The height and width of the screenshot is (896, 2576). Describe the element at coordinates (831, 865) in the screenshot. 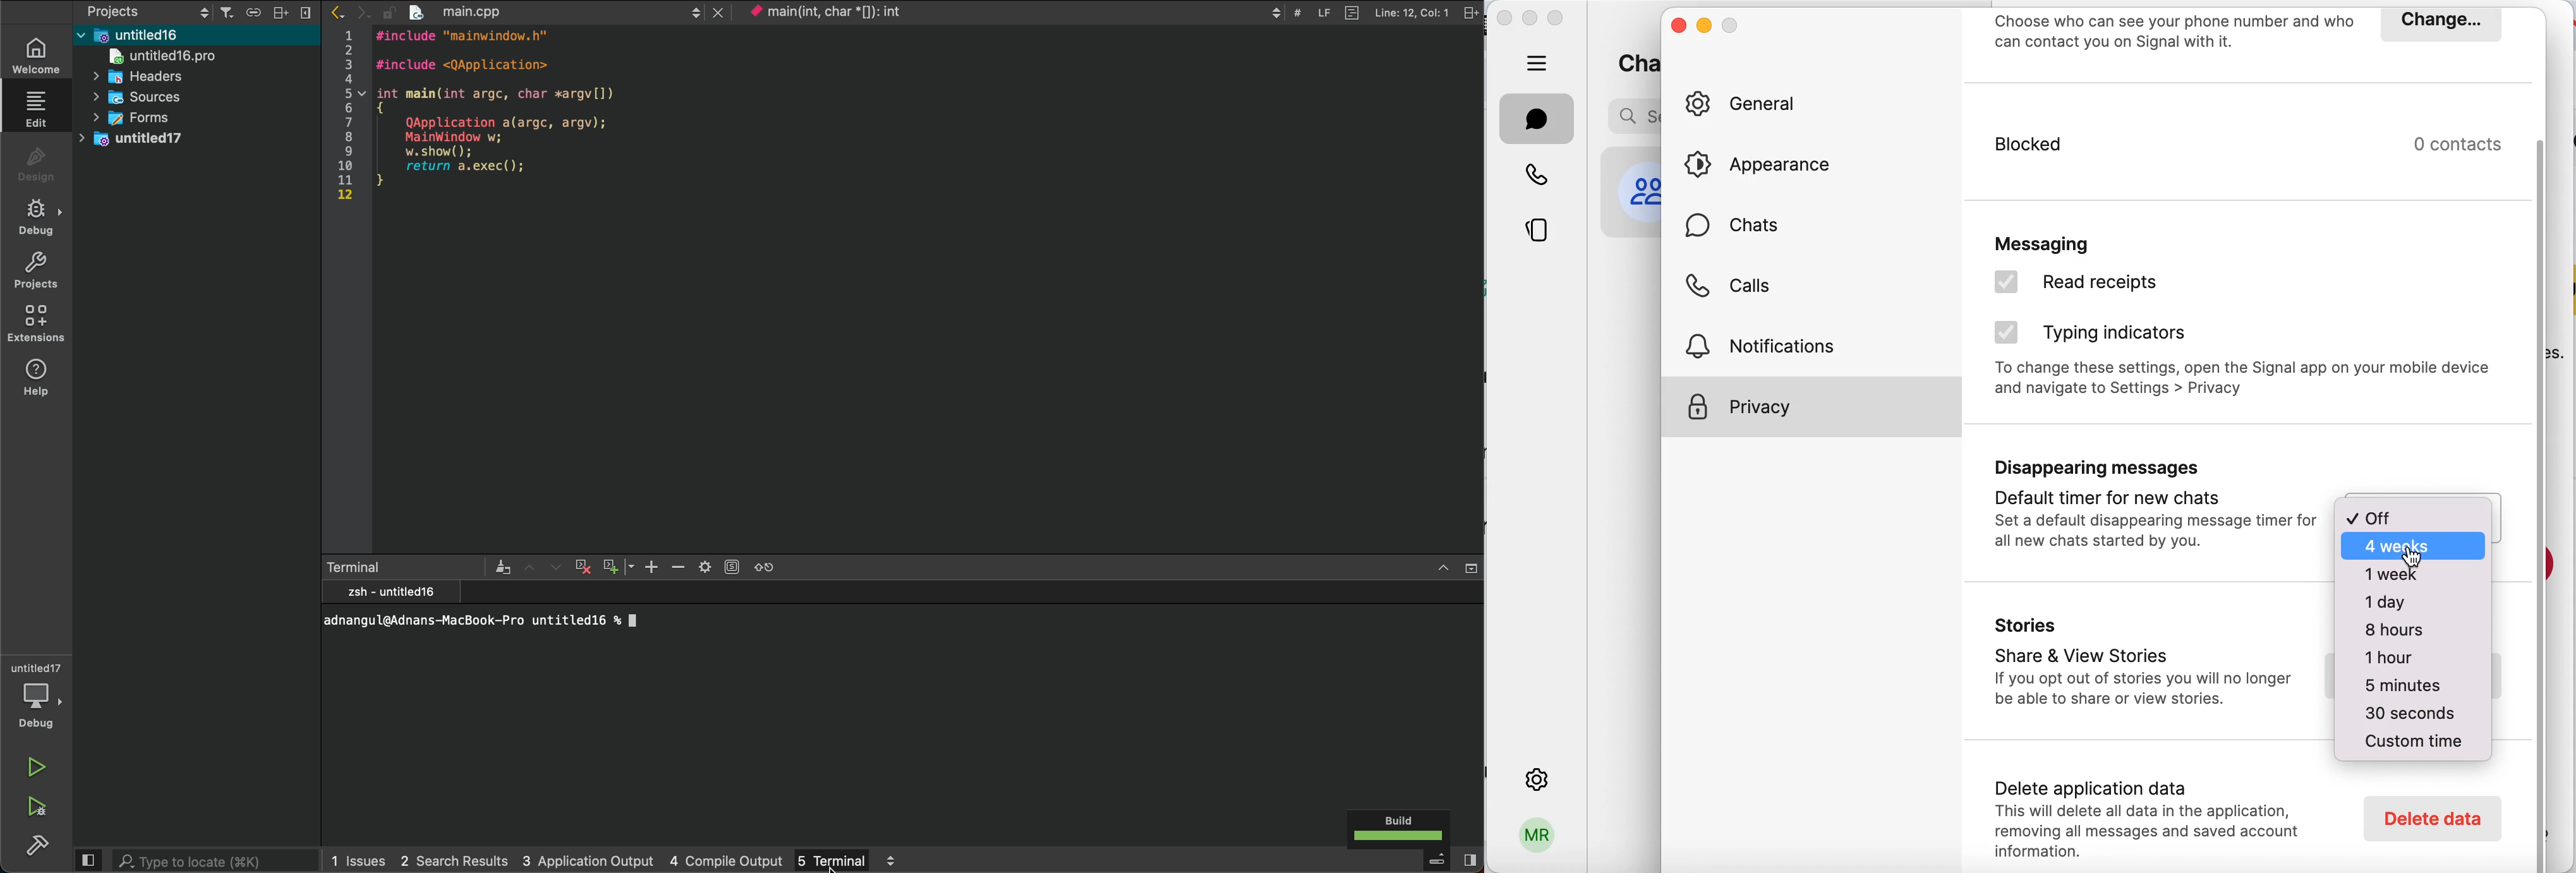

I see `cursor` at that location.